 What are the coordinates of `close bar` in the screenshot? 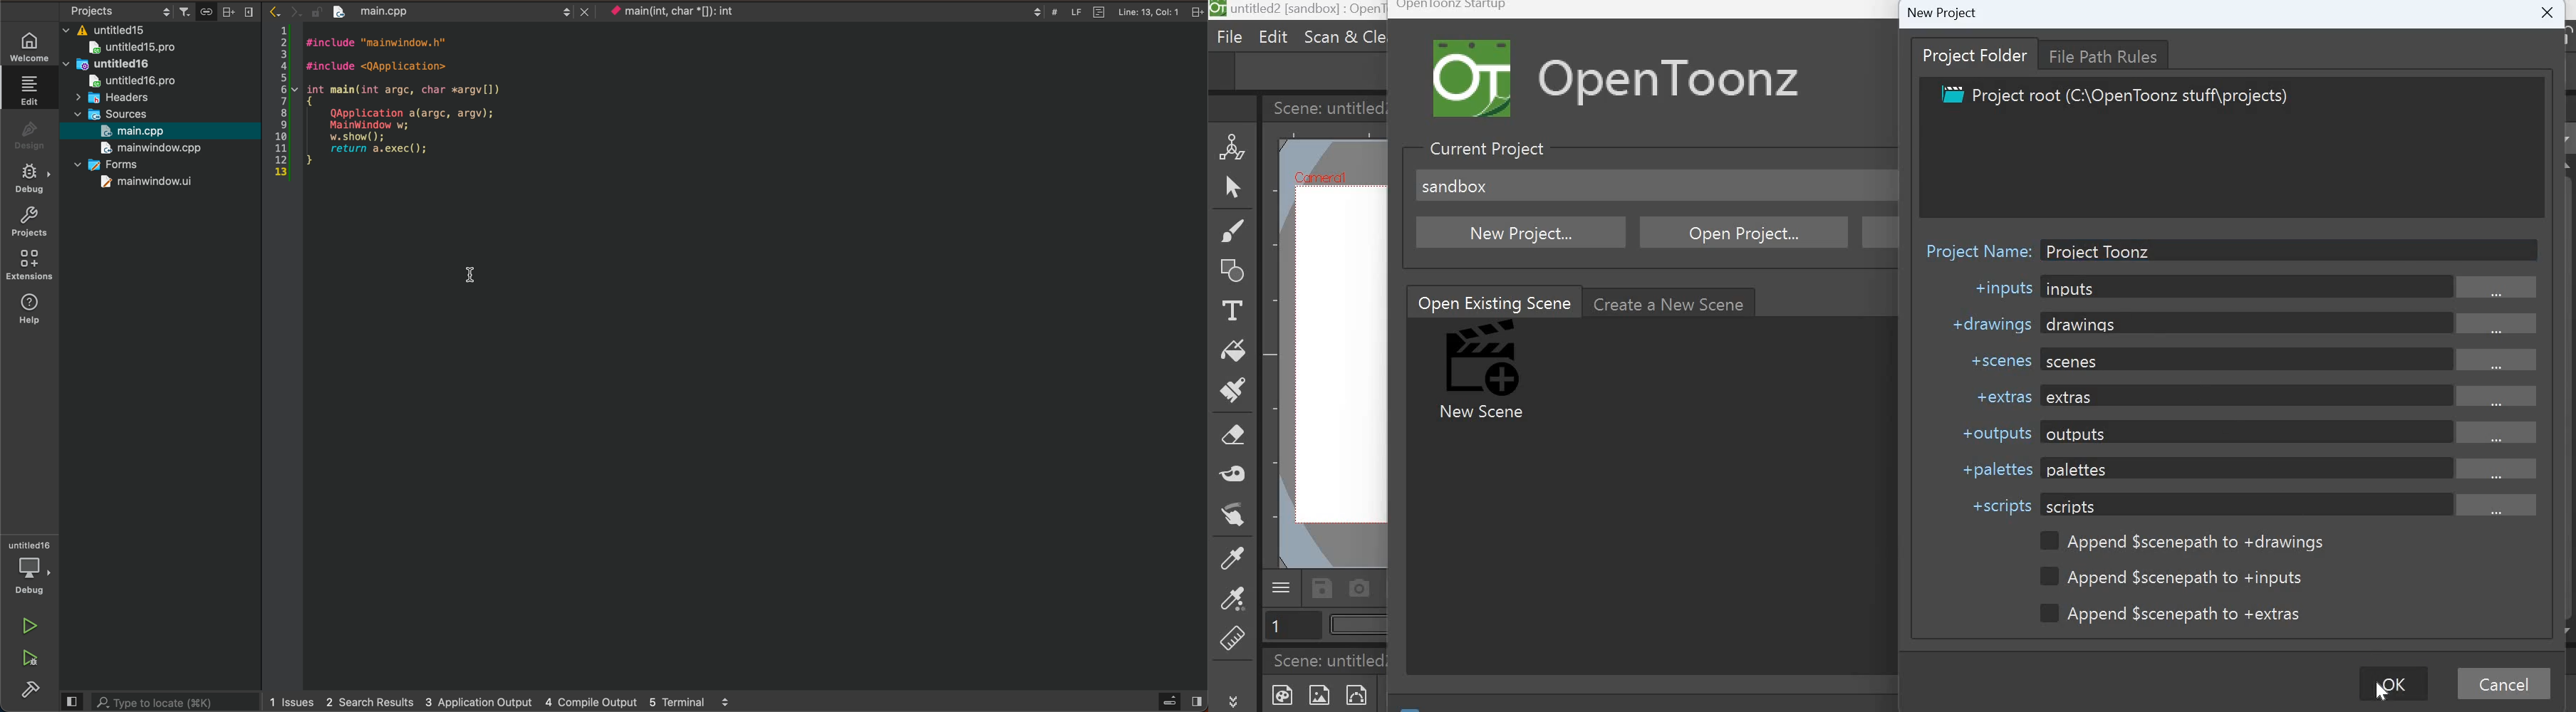 It's located at (241, 11).